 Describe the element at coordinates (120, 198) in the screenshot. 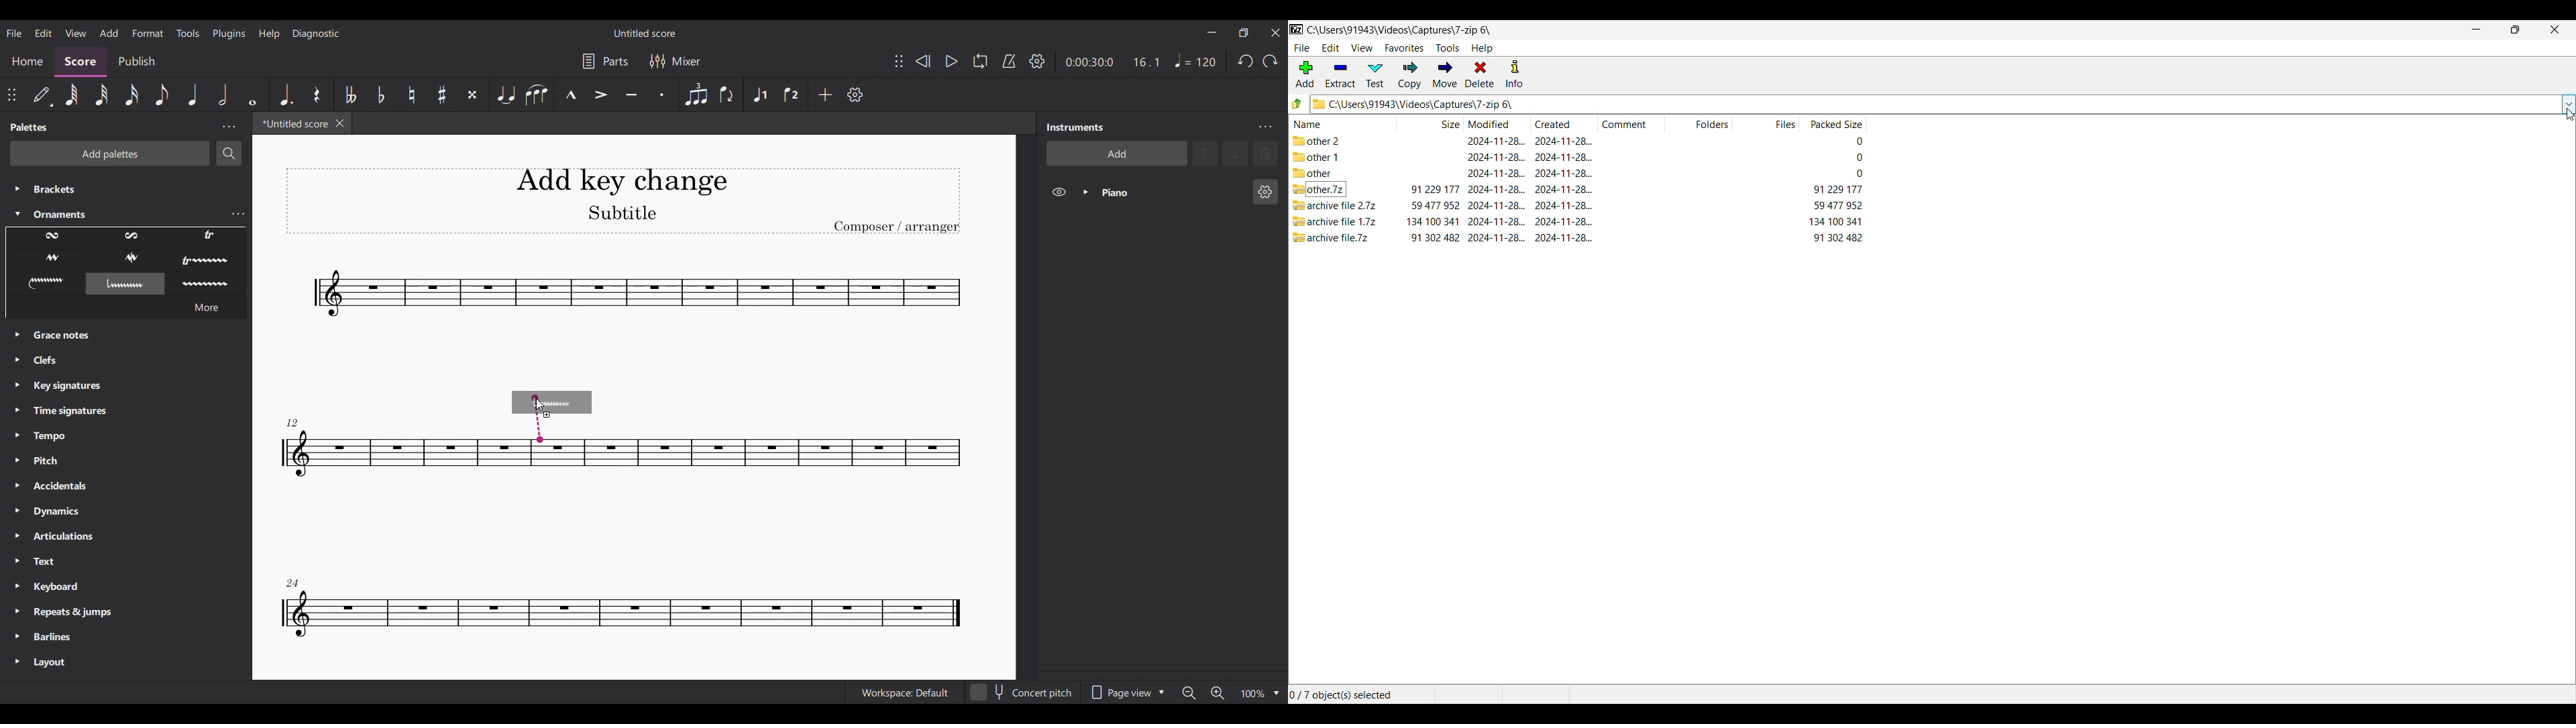

I see `Palette options` at that location.